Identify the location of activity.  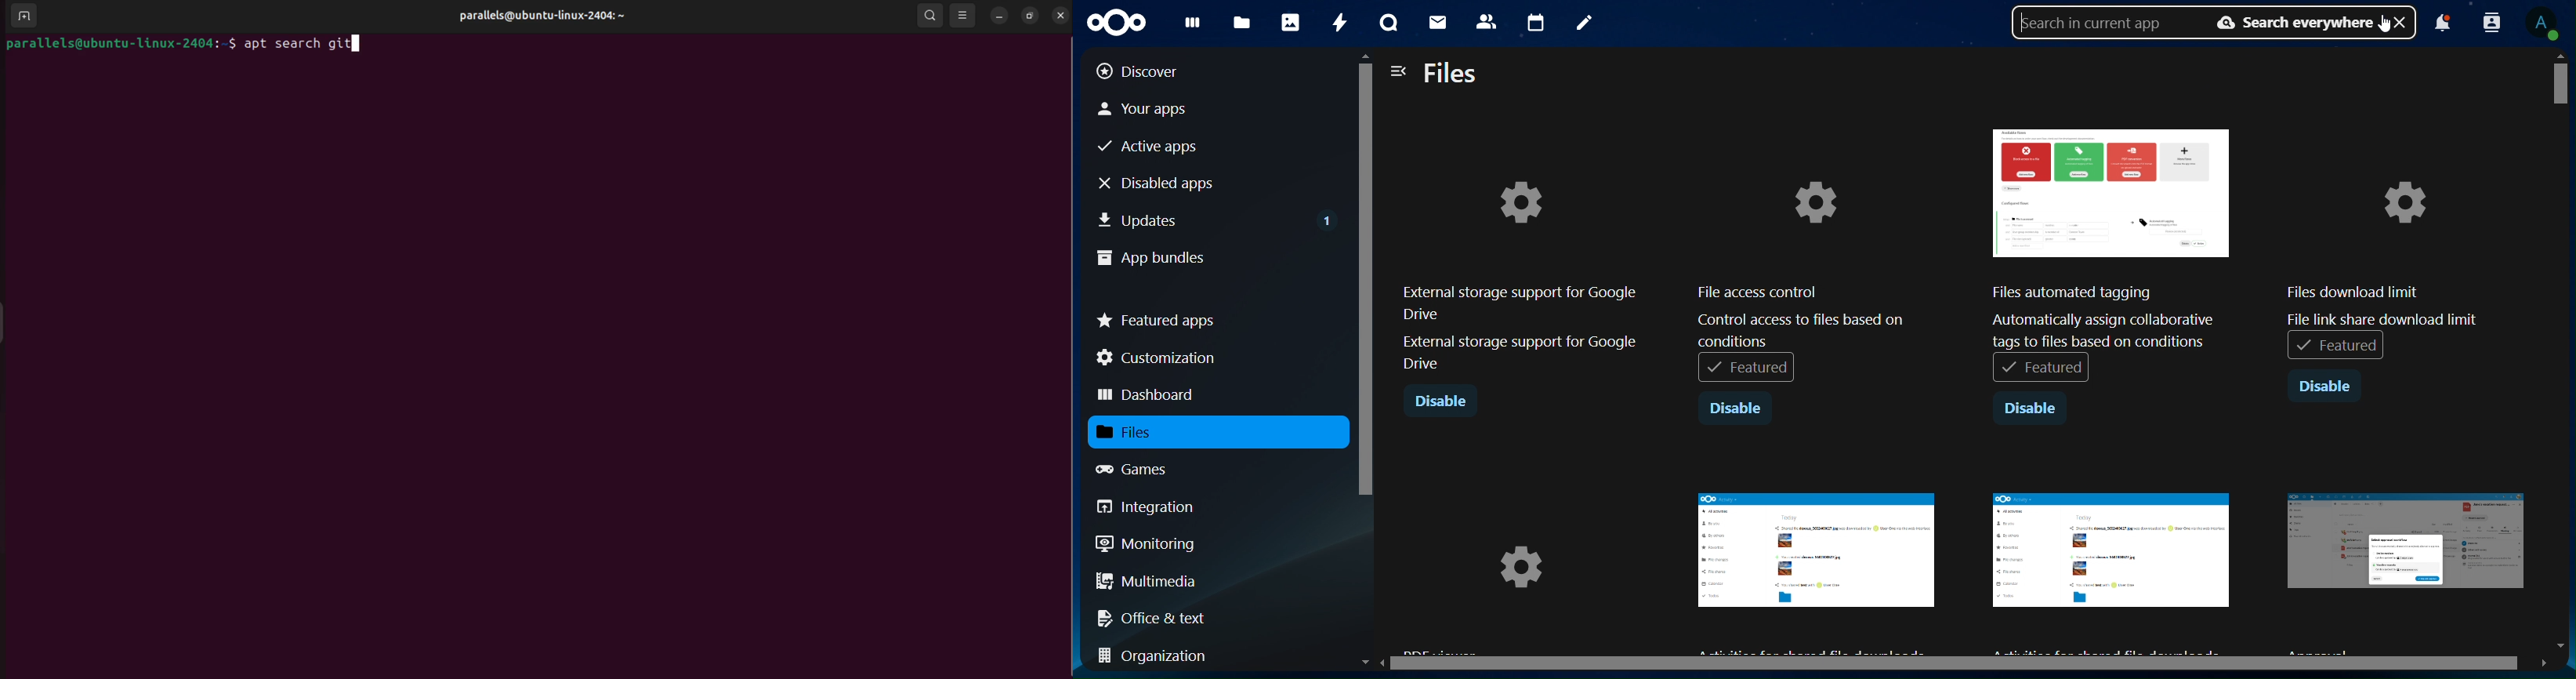
(1337, 23).